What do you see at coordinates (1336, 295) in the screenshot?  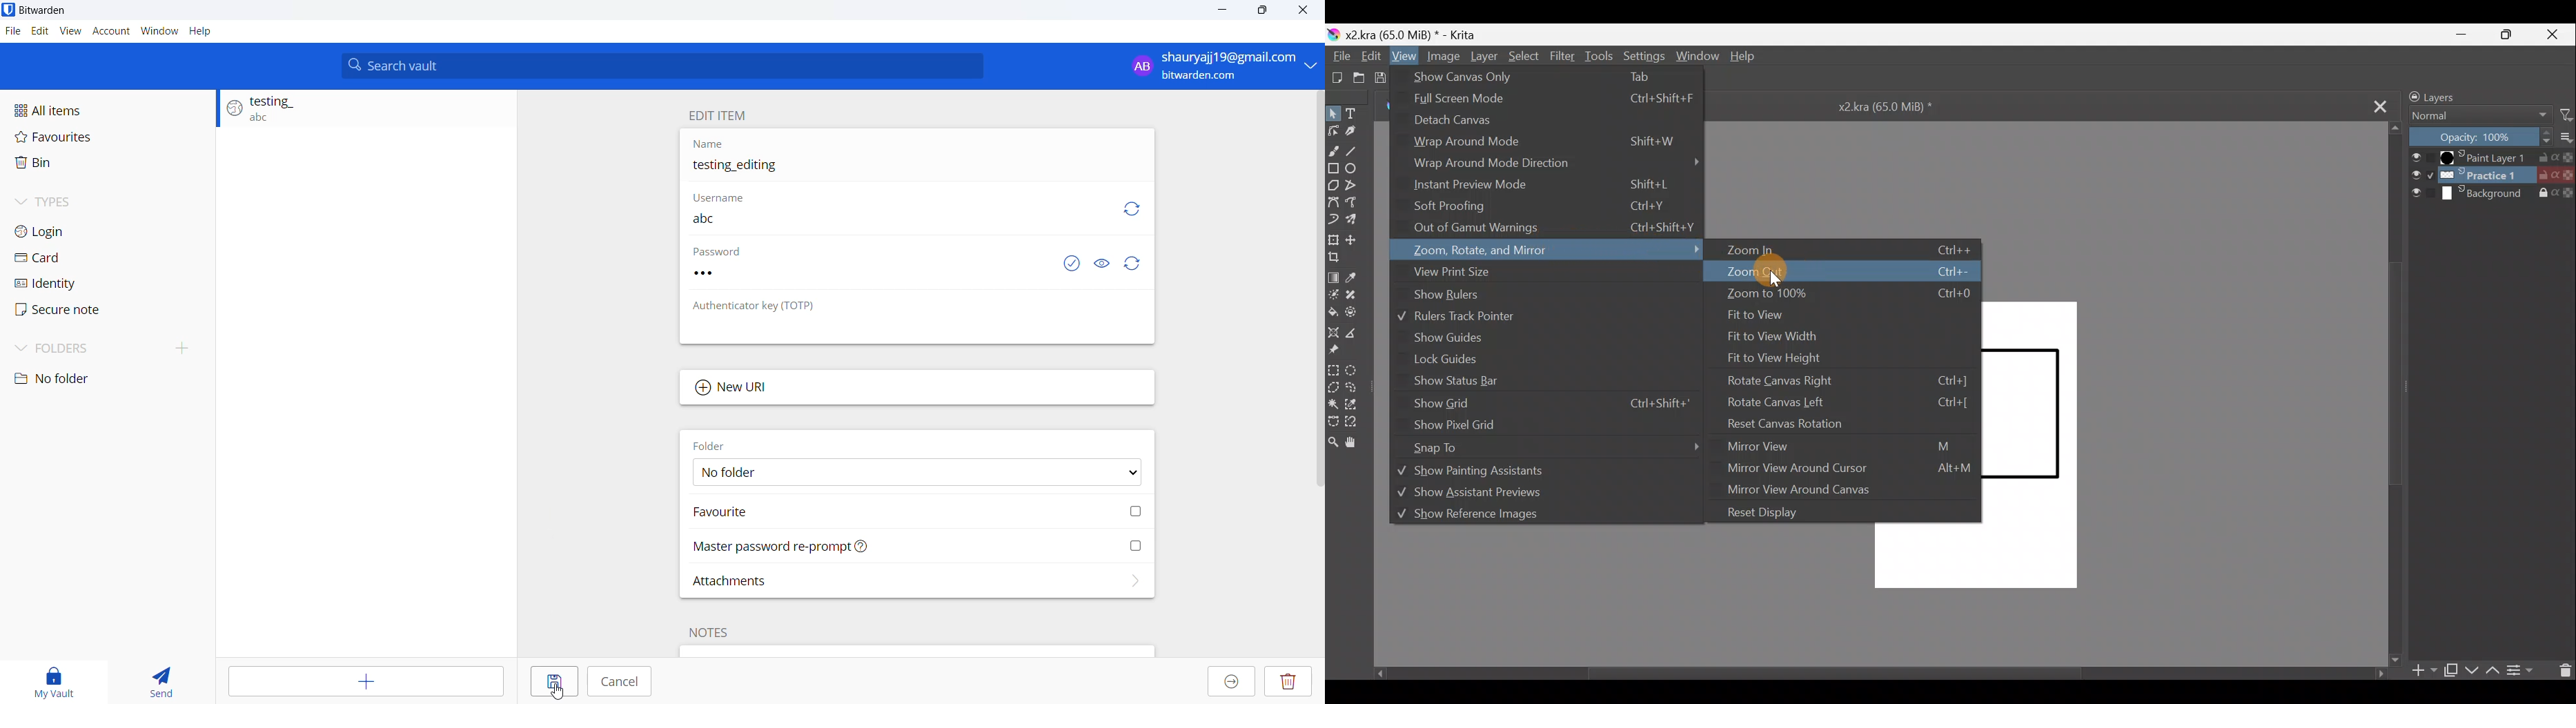 I see `Colourise mask tool` at bounding box center [1336, 295].